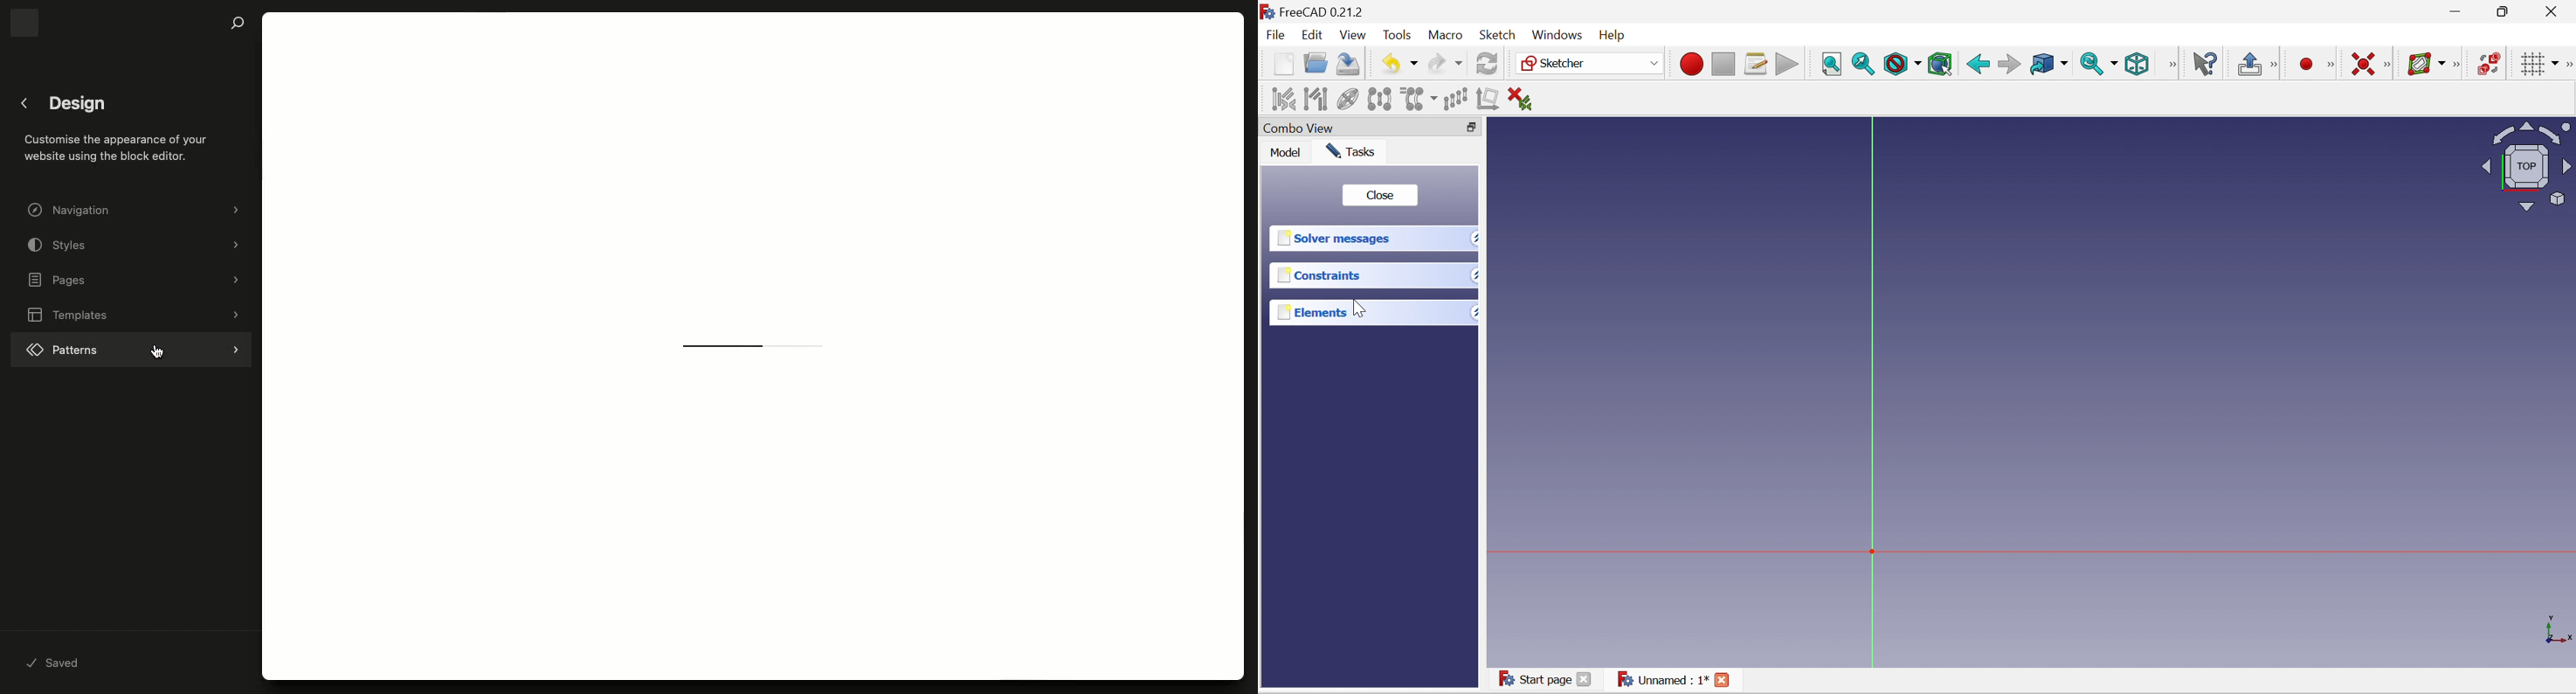 Image resolution: width=2576 pixels, height=700 pixels. Describe the element at coordinates (2558, 627) in the screenshot. I see `x, y, z axis` at that location.